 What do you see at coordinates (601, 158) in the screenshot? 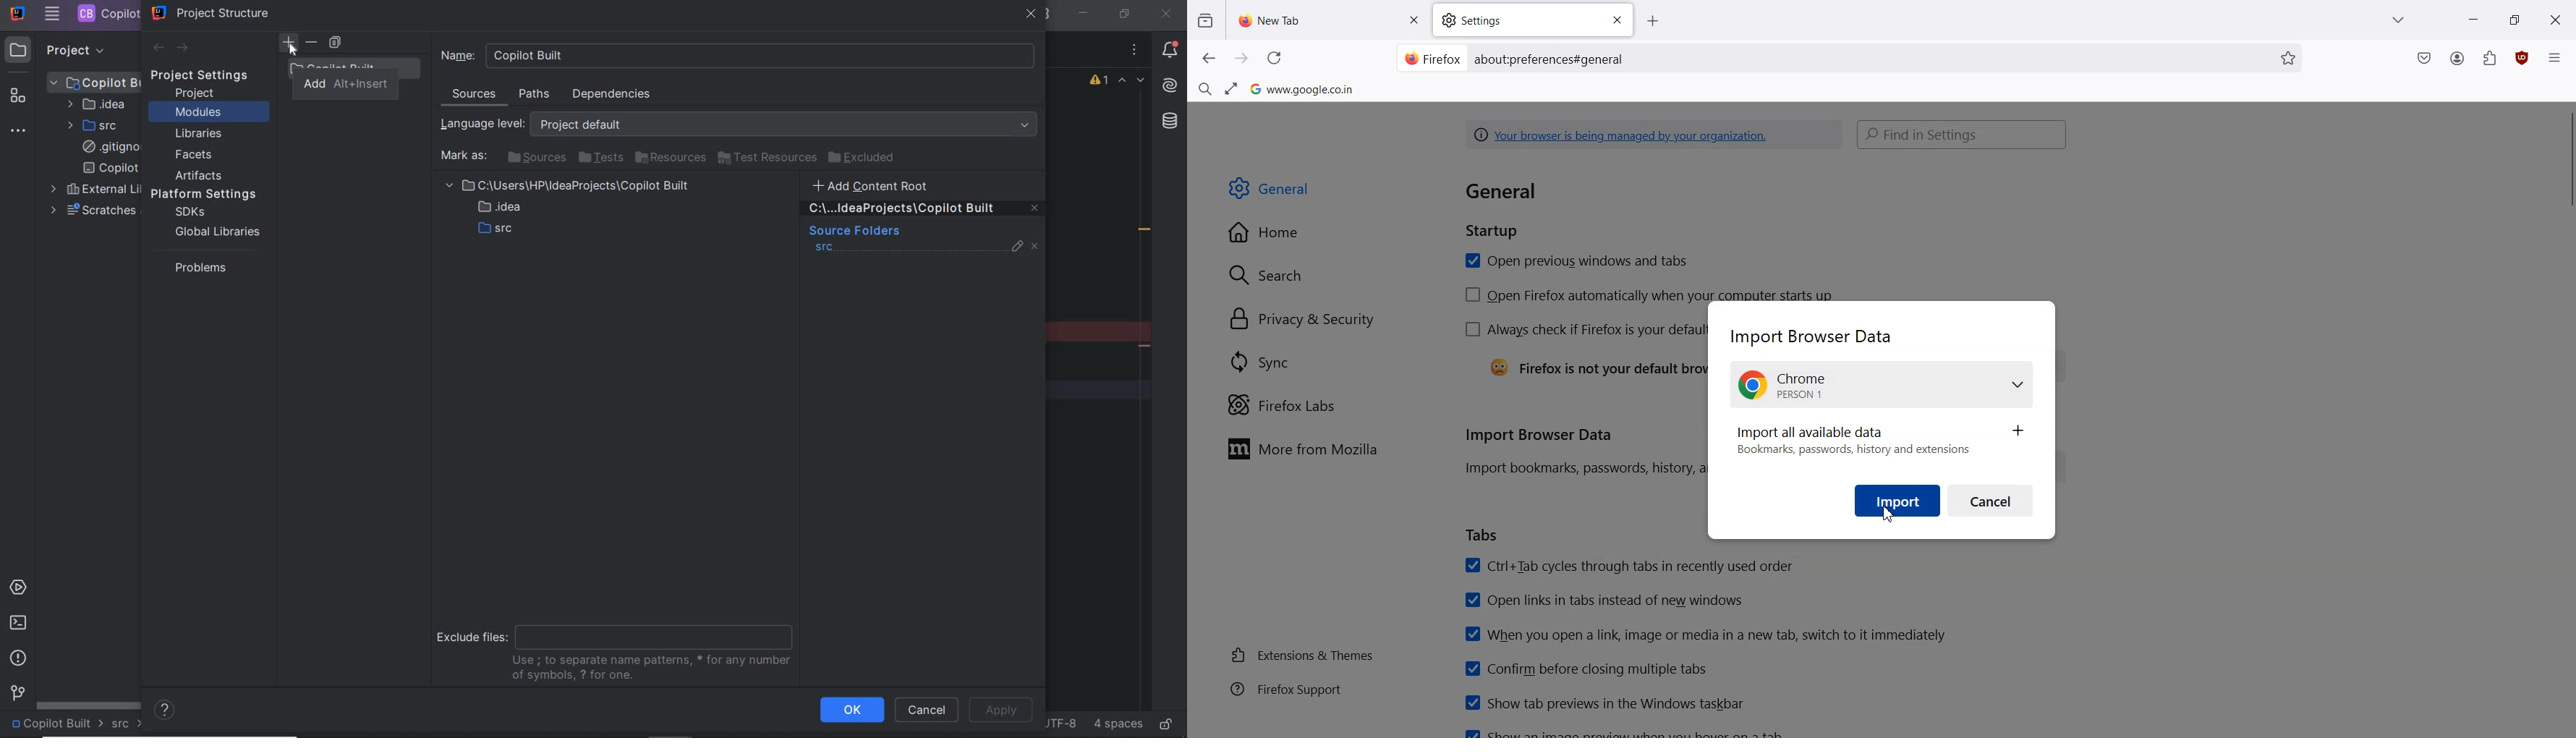
I see `tests` at bounding box center [601, 158].